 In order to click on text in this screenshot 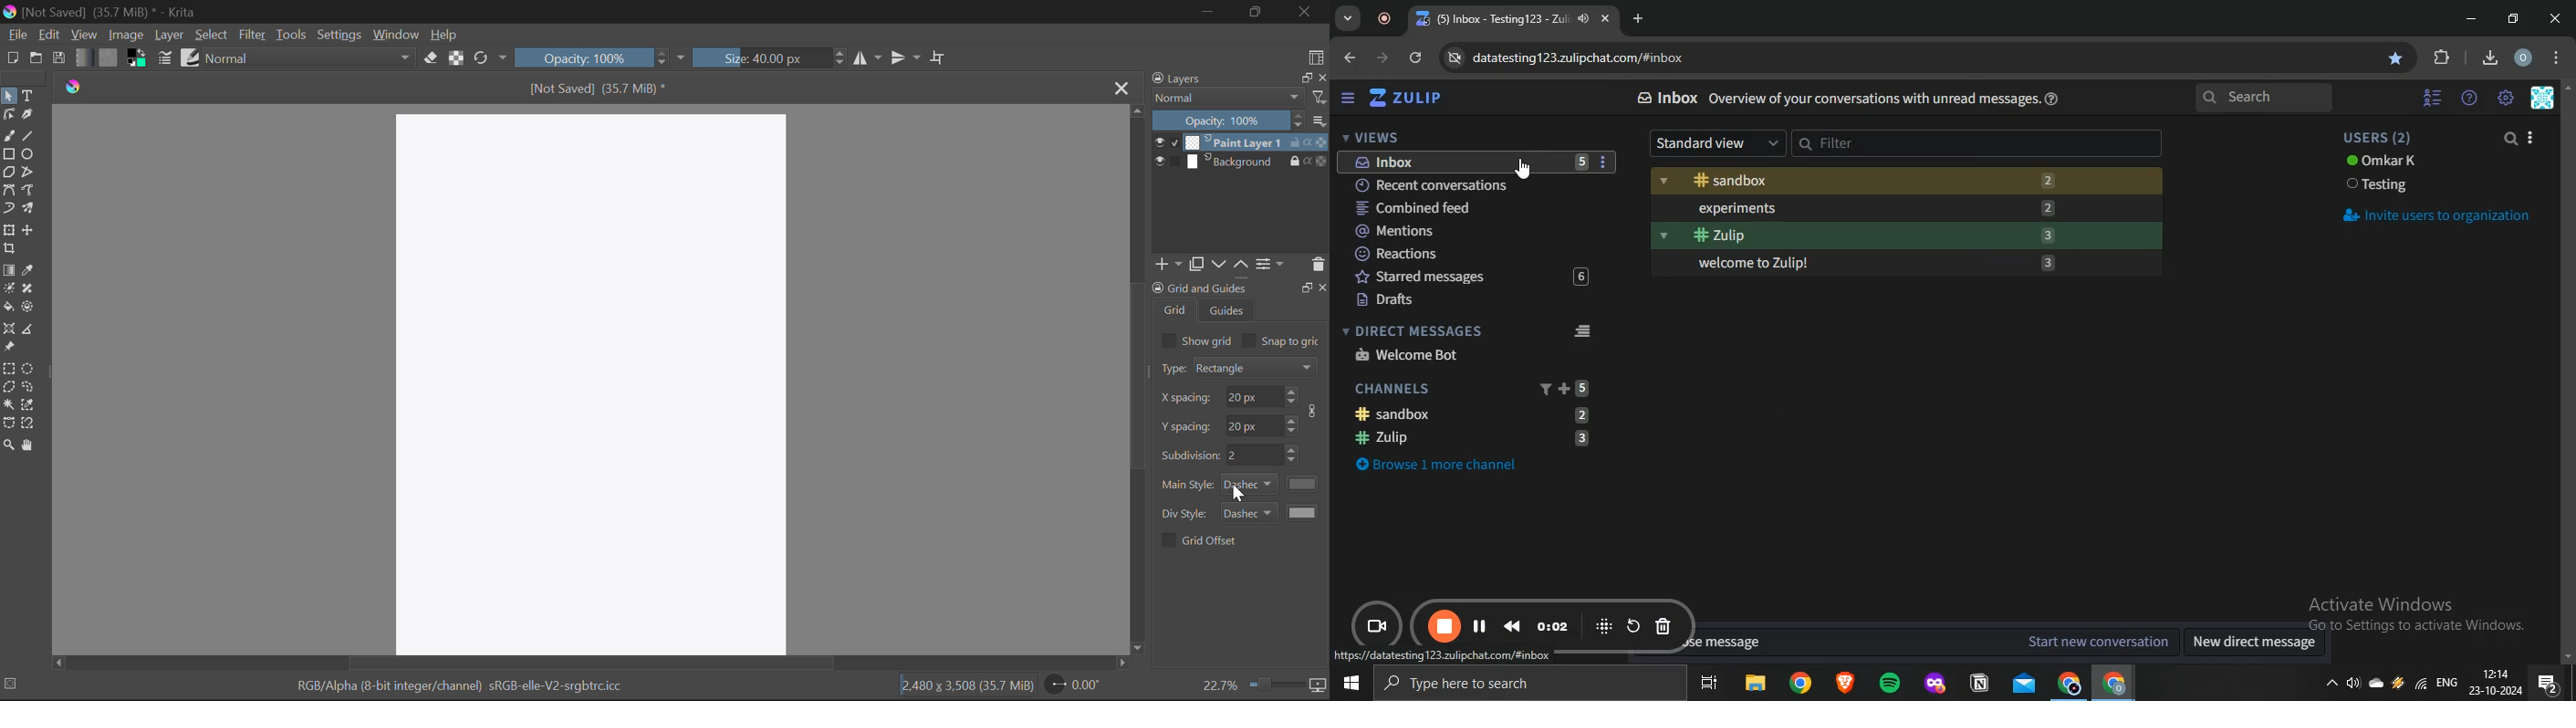, I will do `click(2382, 162)`.